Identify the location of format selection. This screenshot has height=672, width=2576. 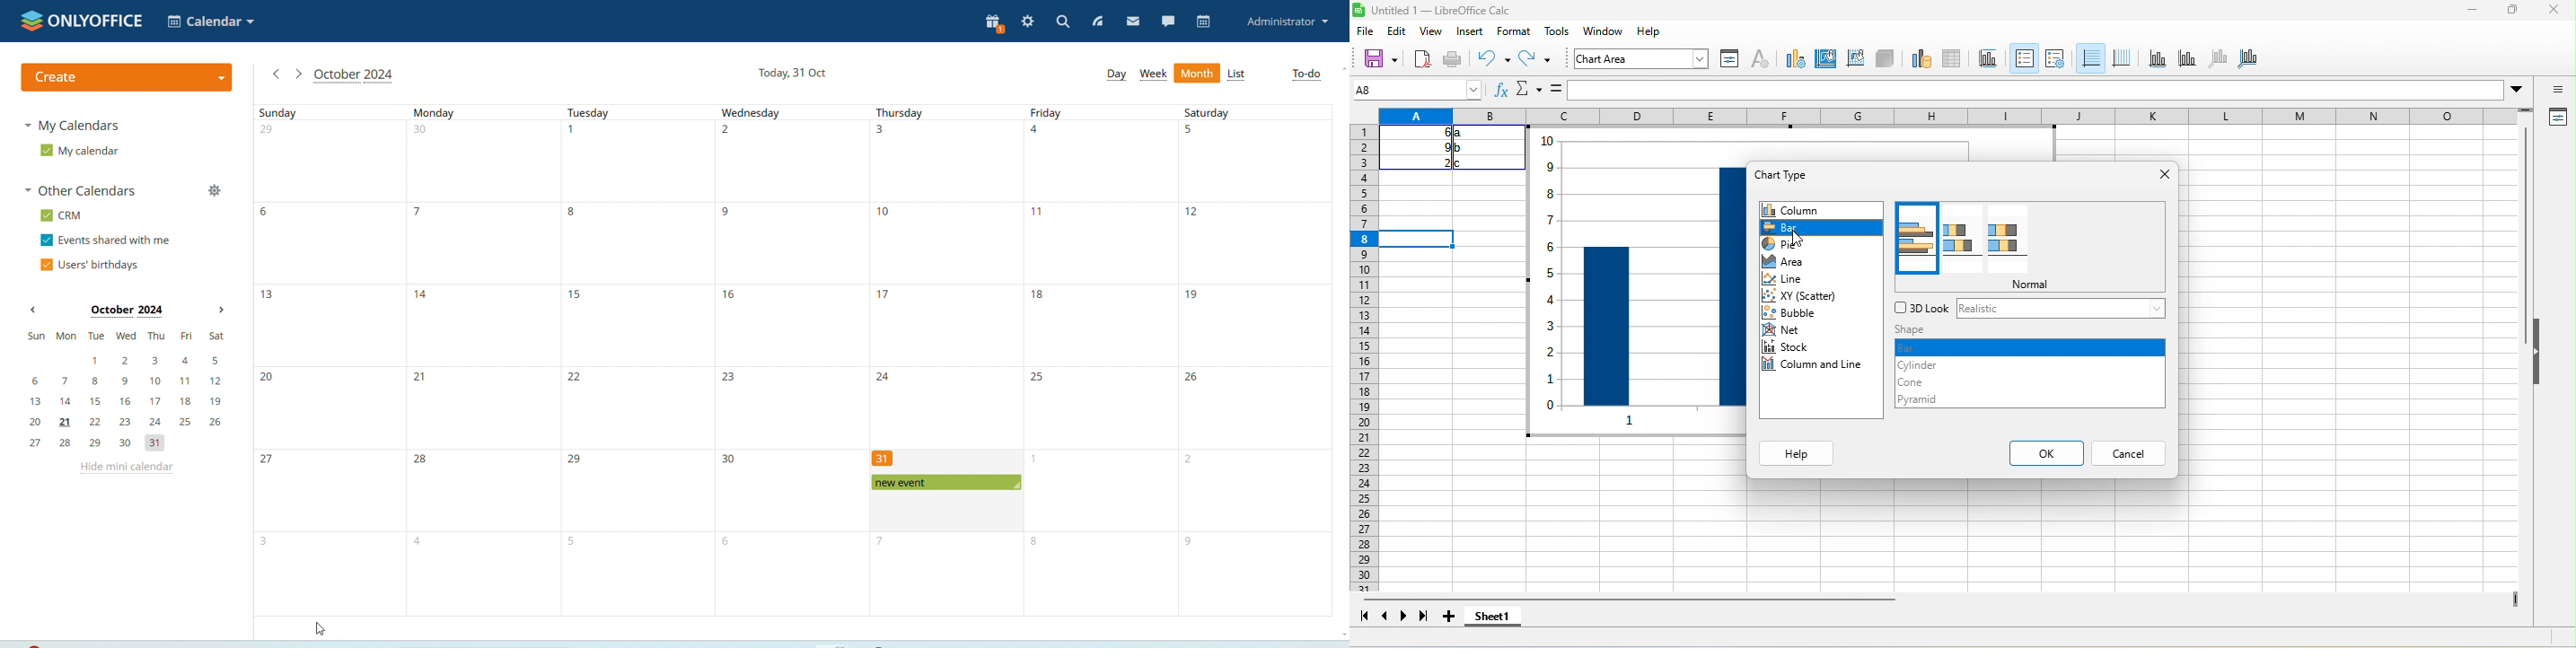
(1728, 60).